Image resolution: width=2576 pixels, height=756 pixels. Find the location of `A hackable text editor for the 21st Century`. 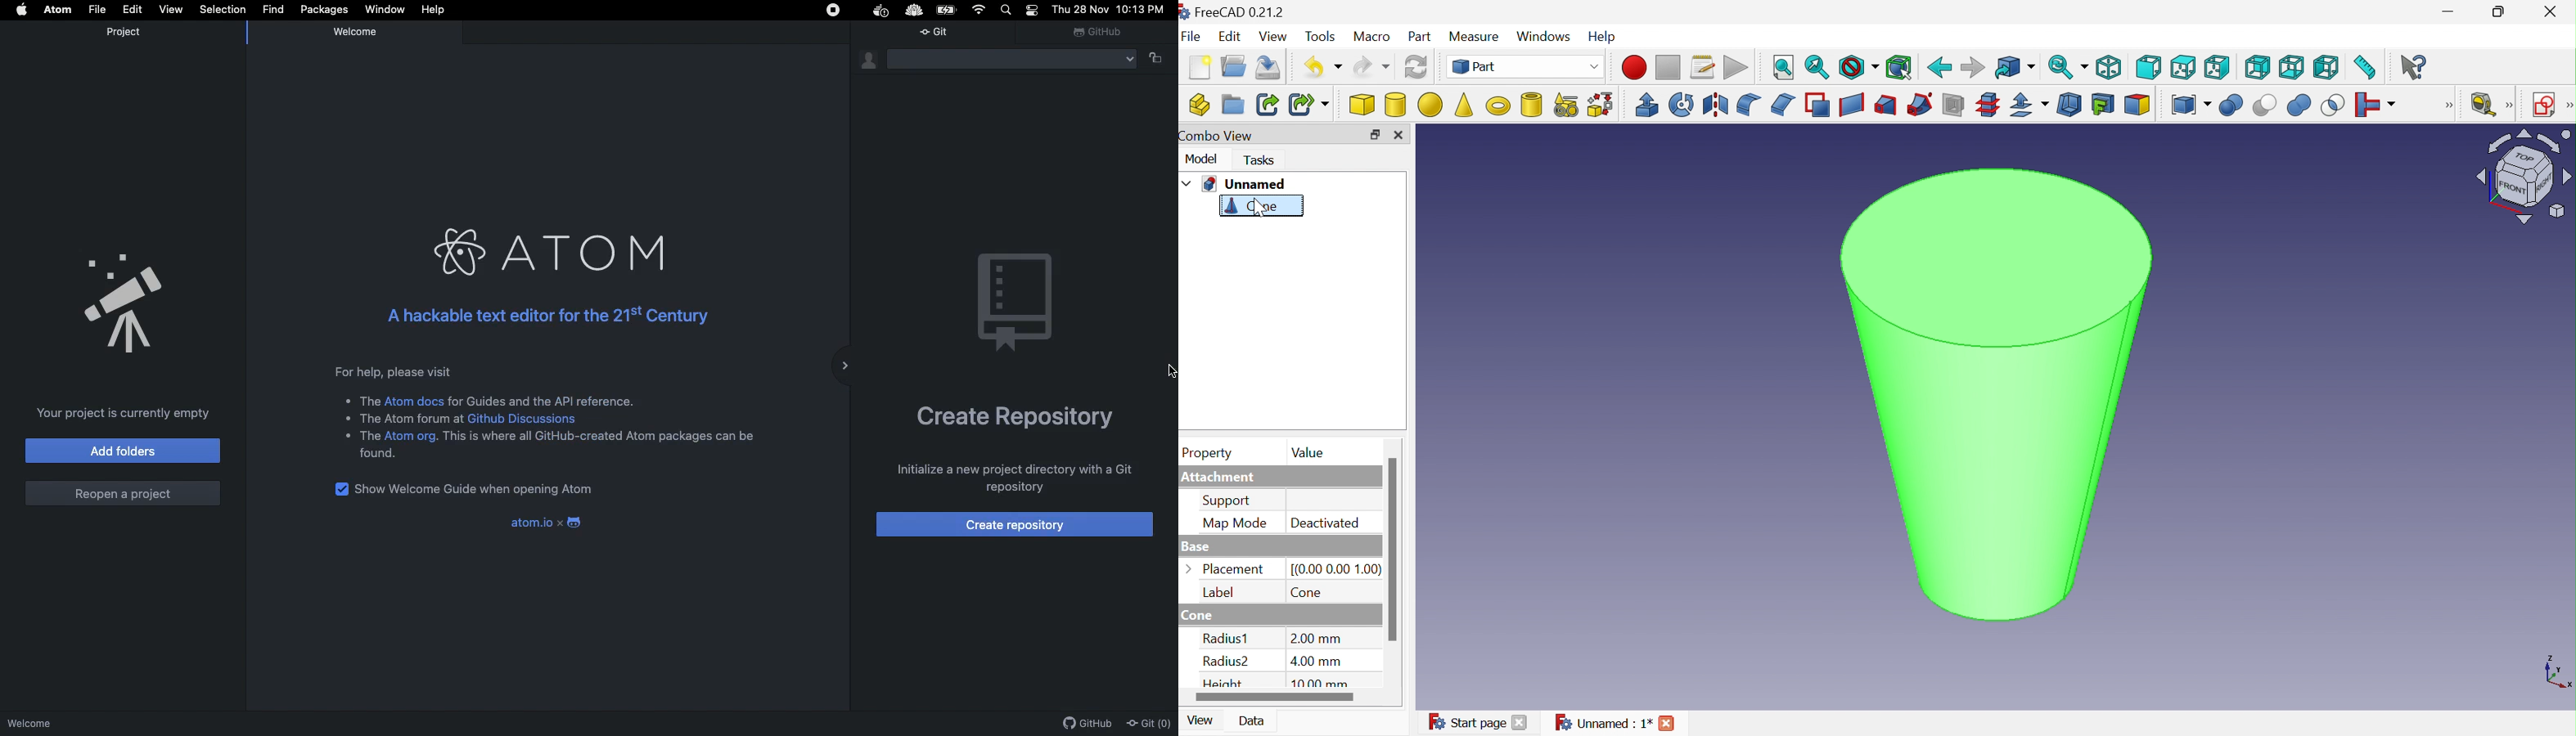

A hackable text editor for the 21st Century is located at coordinates (556, 322).